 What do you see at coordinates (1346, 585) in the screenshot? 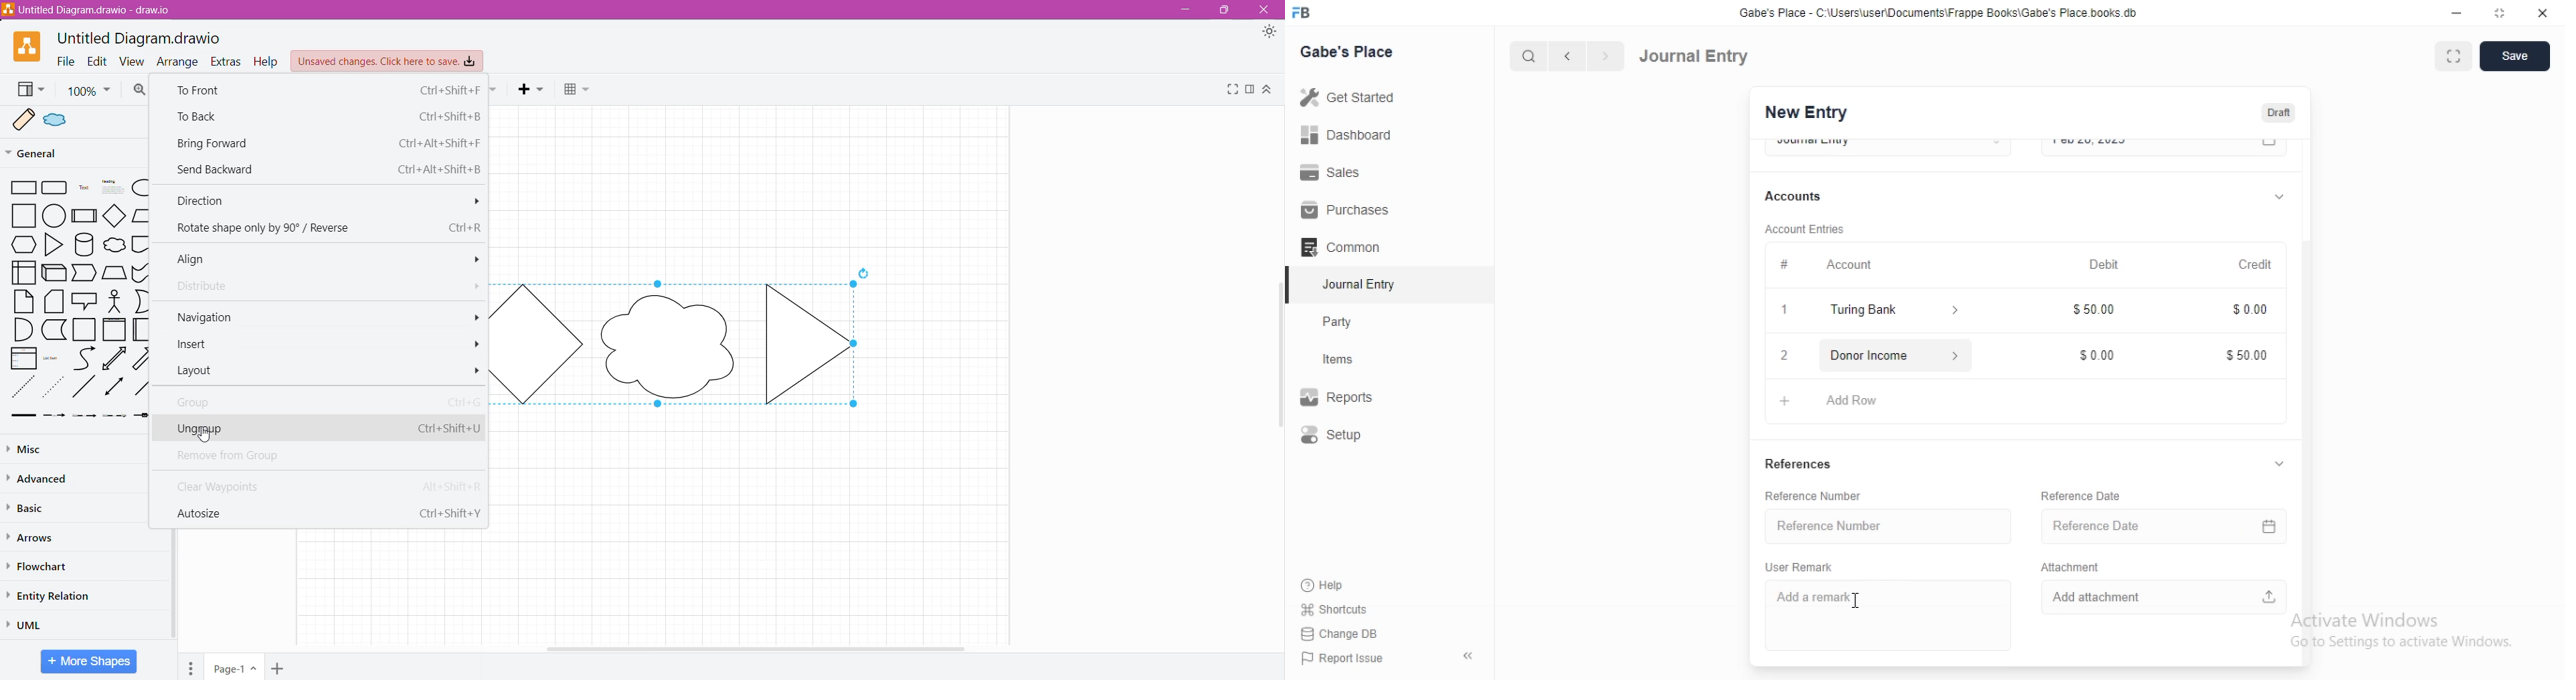
I see `‘Help` at bounding box center [1346, 585].